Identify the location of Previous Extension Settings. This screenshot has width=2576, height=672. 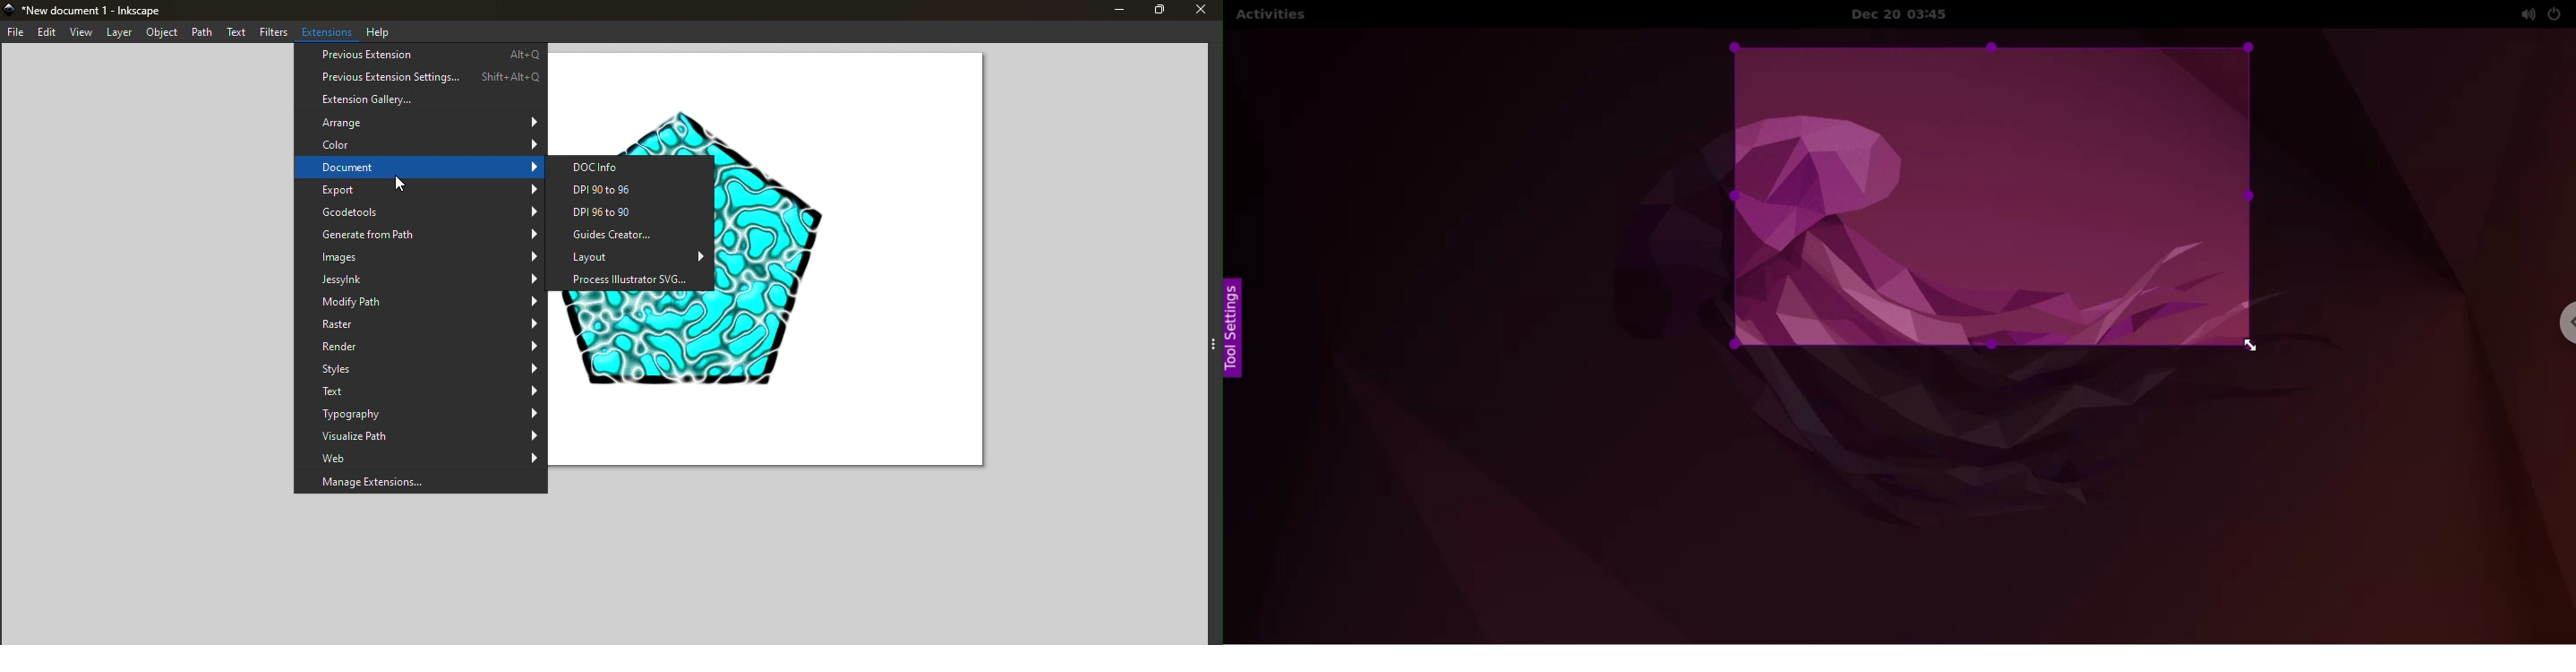
(418, 76).